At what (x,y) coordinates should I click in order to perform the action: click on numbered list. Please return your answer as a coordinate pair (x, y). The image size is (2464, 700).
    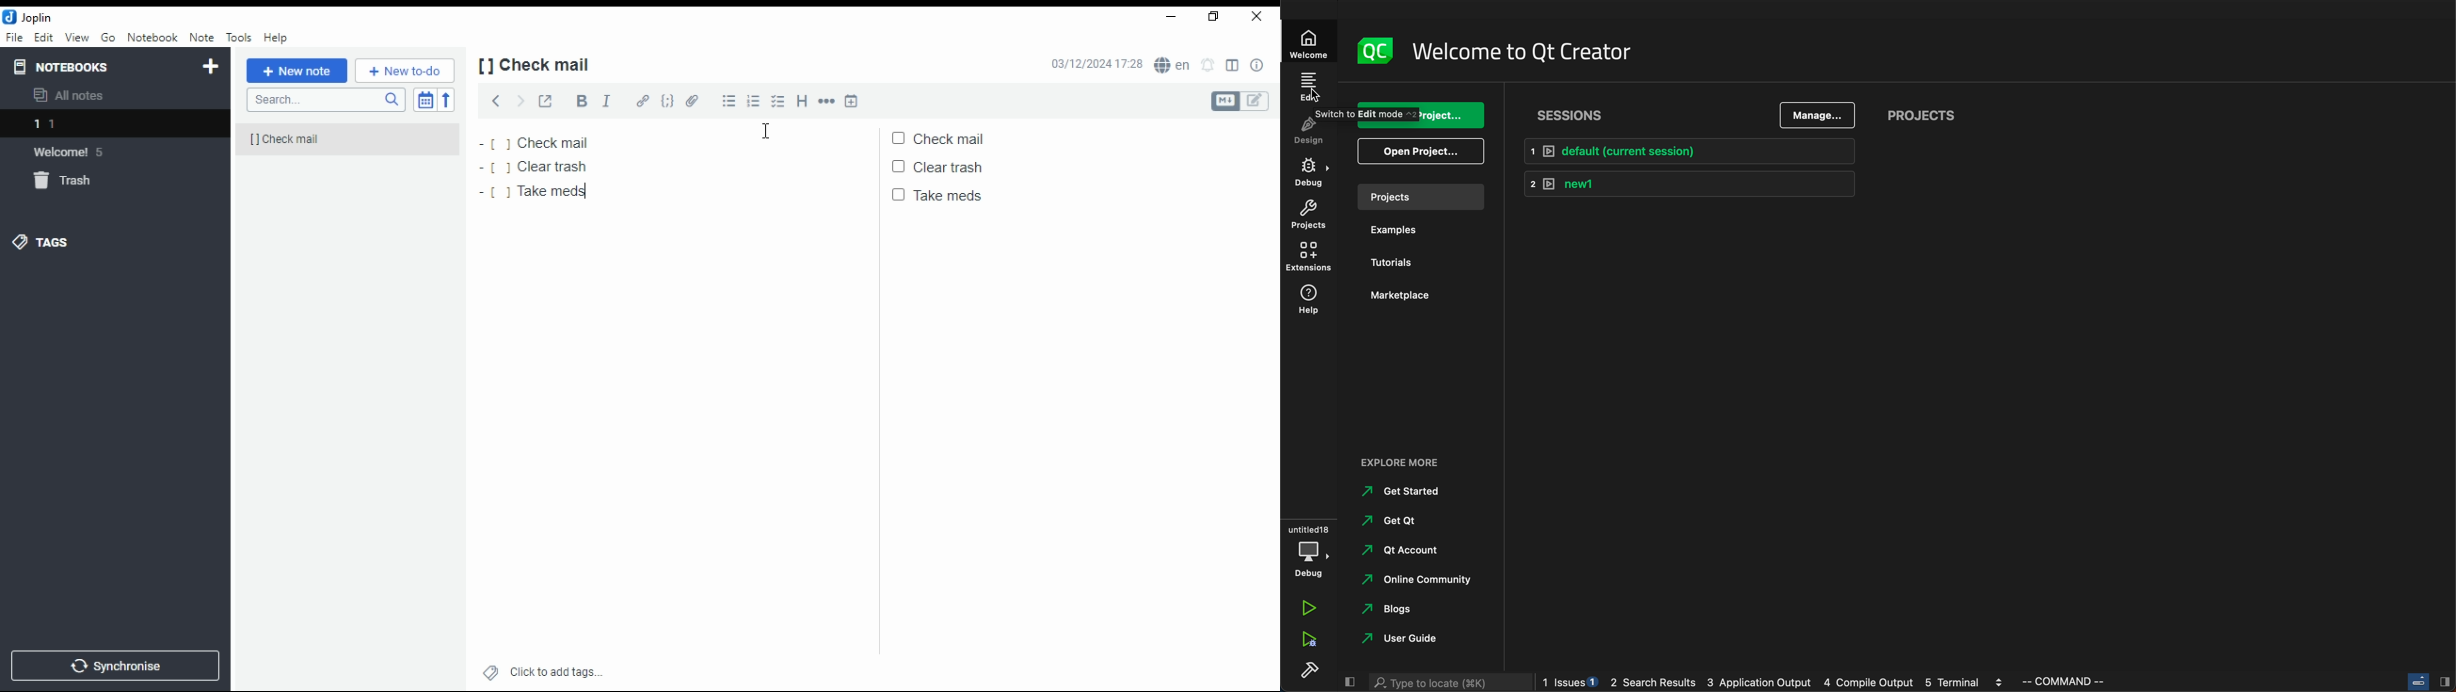
    Looking at the image, I should click on (752, 102).